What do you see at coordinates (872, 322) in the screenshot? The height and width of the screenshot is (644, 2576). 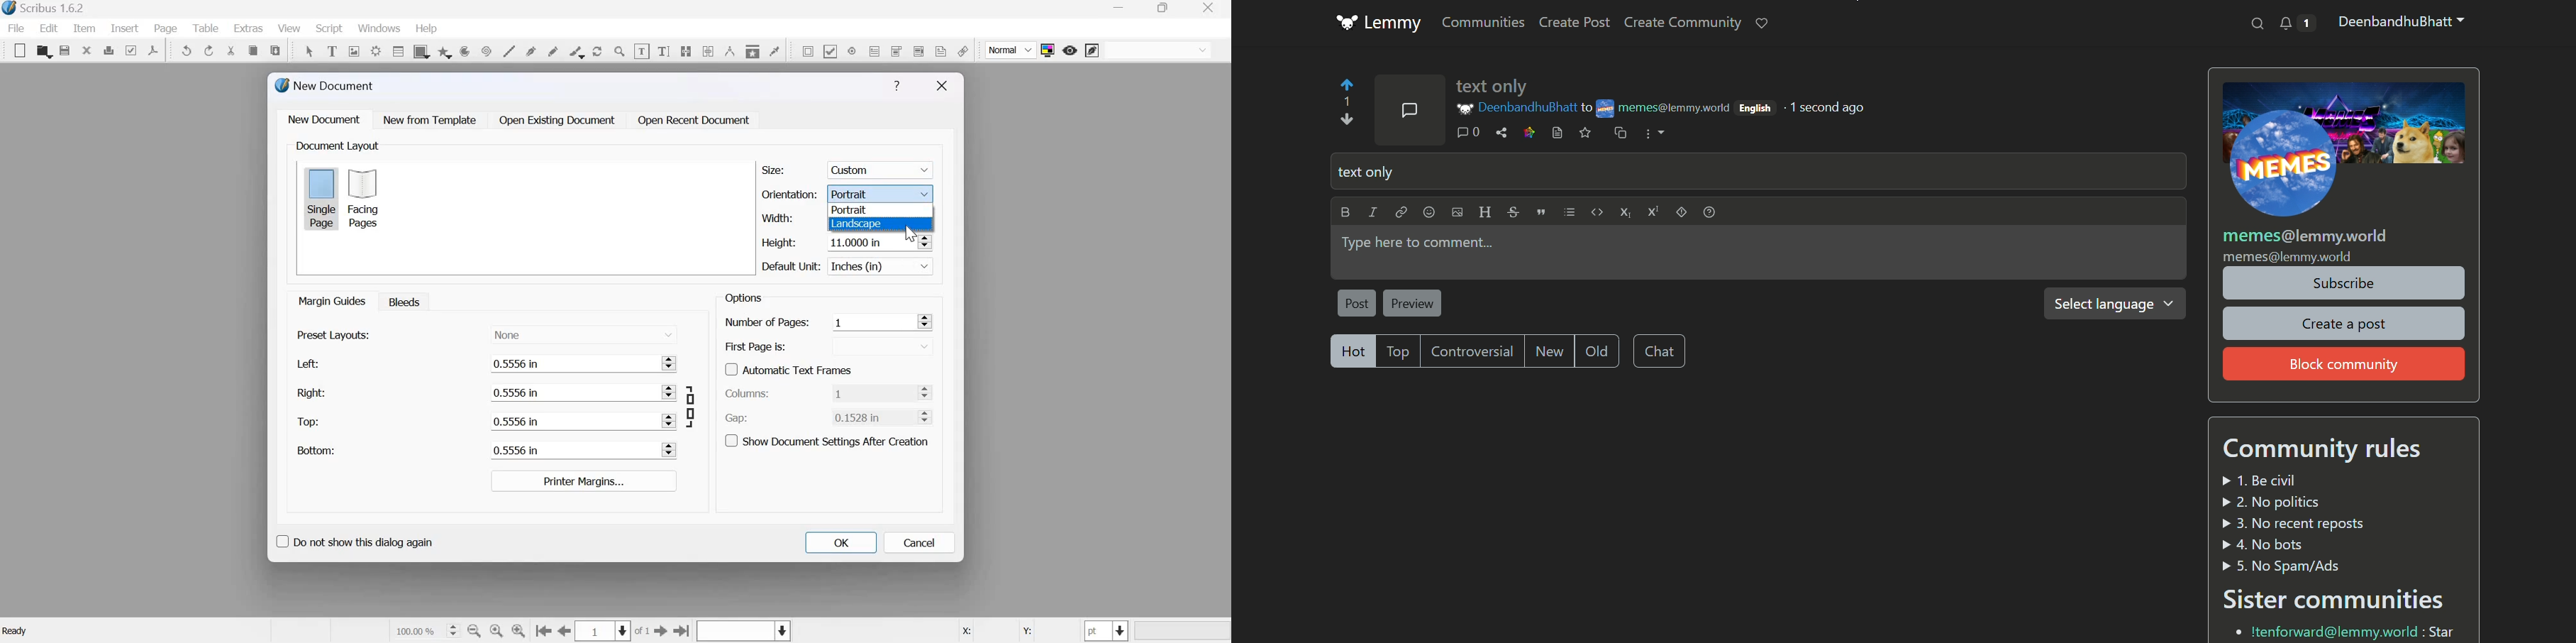 I see `1` at bounding box center [872, 322].